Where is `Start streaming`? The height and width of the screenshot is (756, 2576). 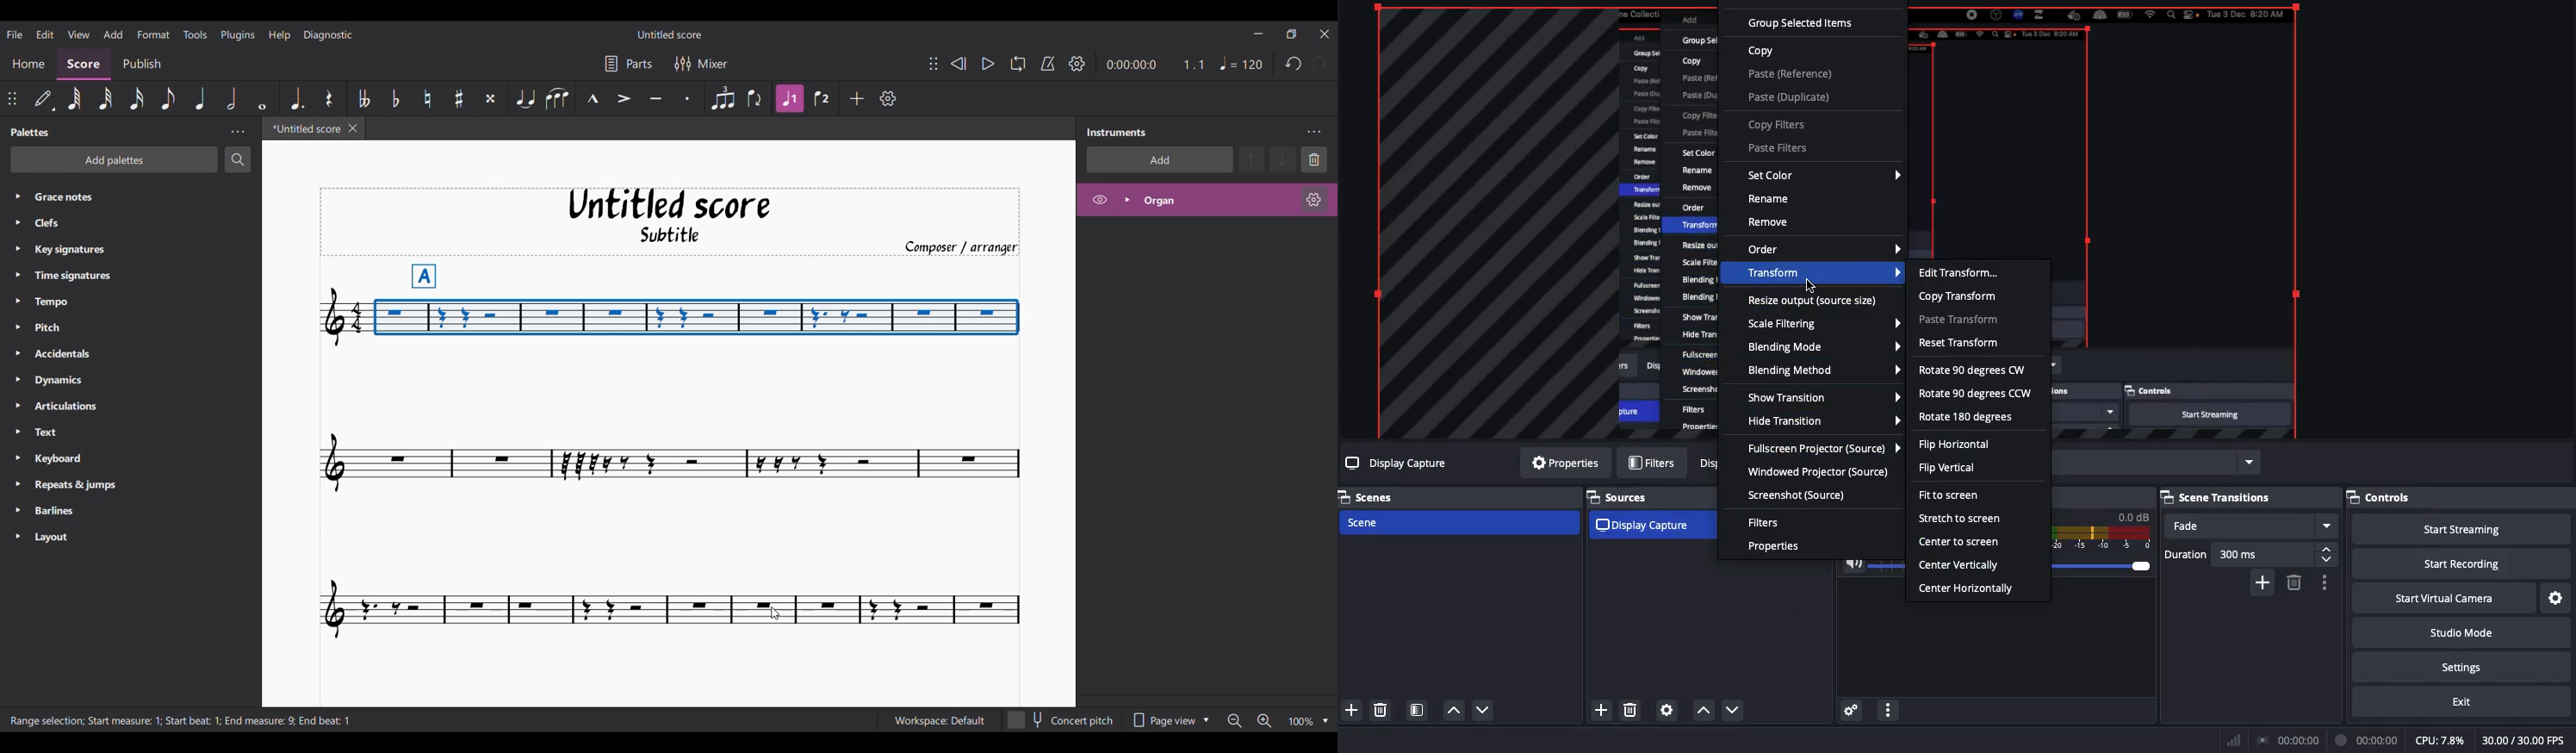
Start streaming is located at coordinates (2460, 530).